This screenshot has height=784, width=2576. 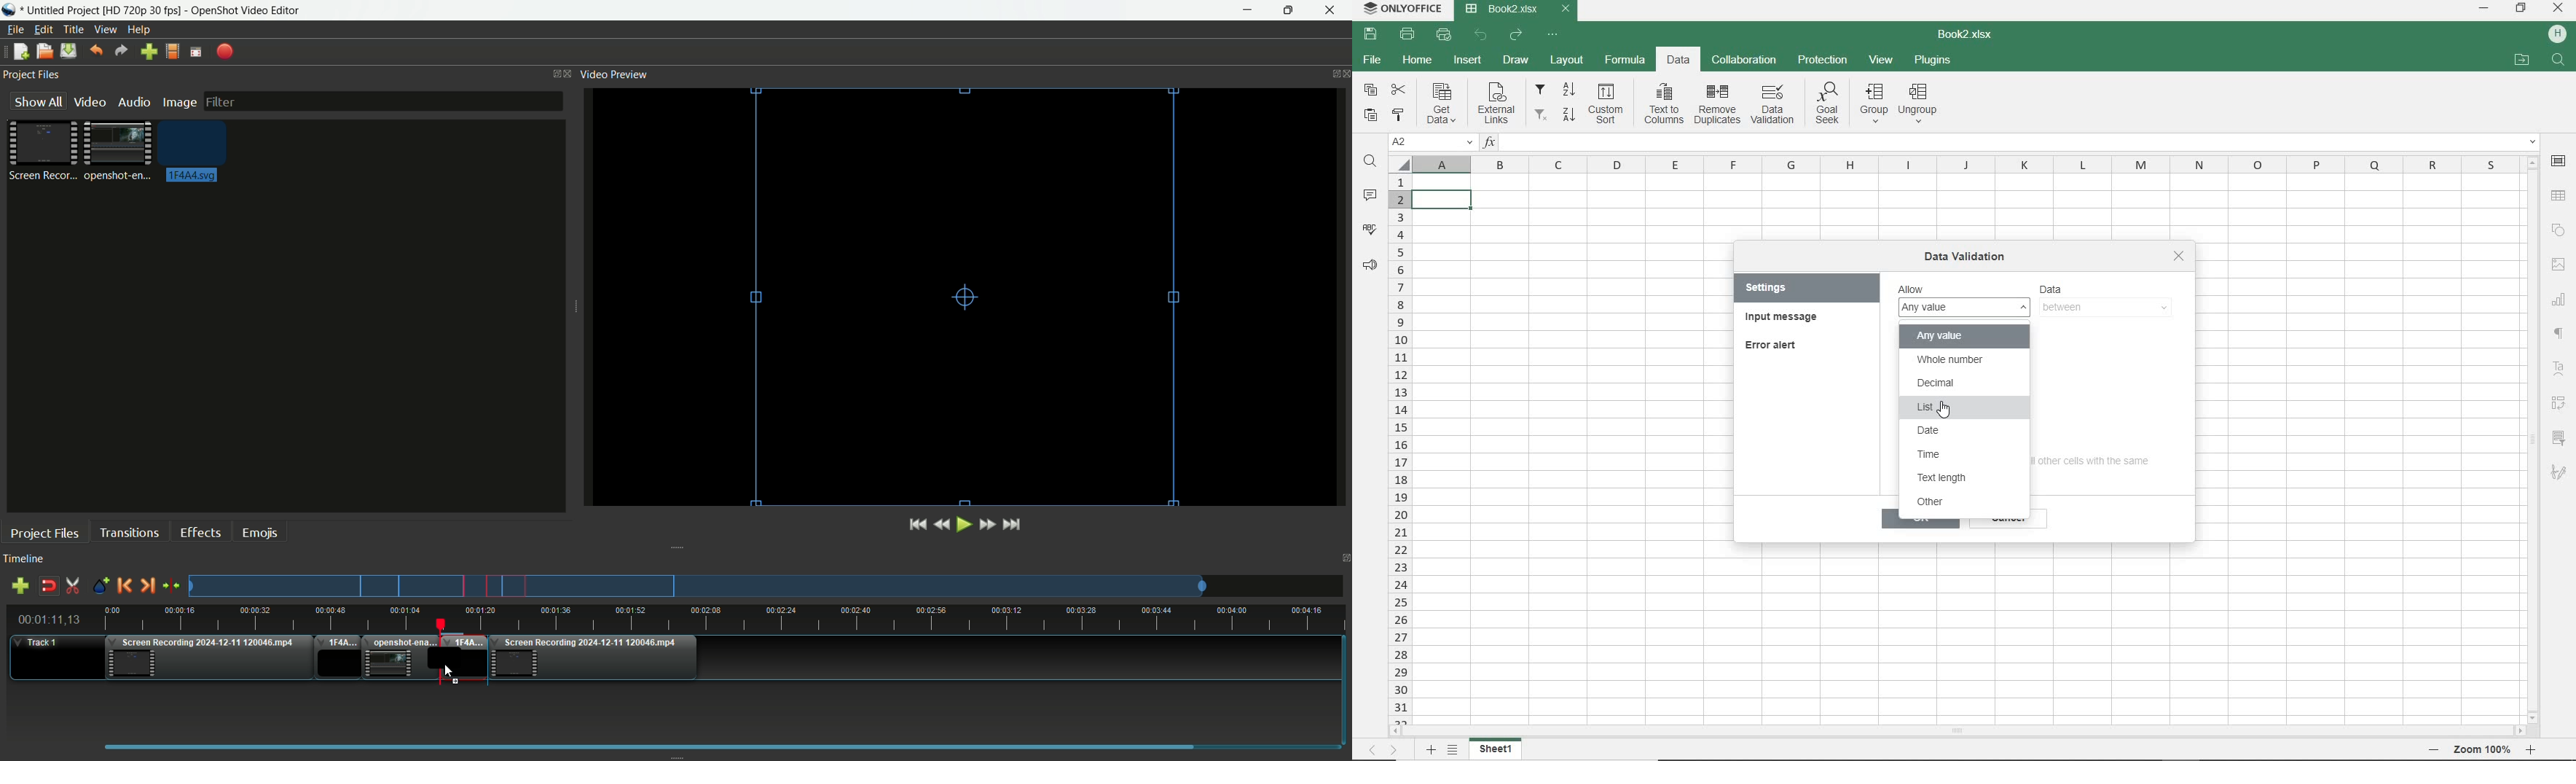 What do you see at coordinates (1964, 432) in the screenshot?
I see `date` at bounding box center [1964, 432].